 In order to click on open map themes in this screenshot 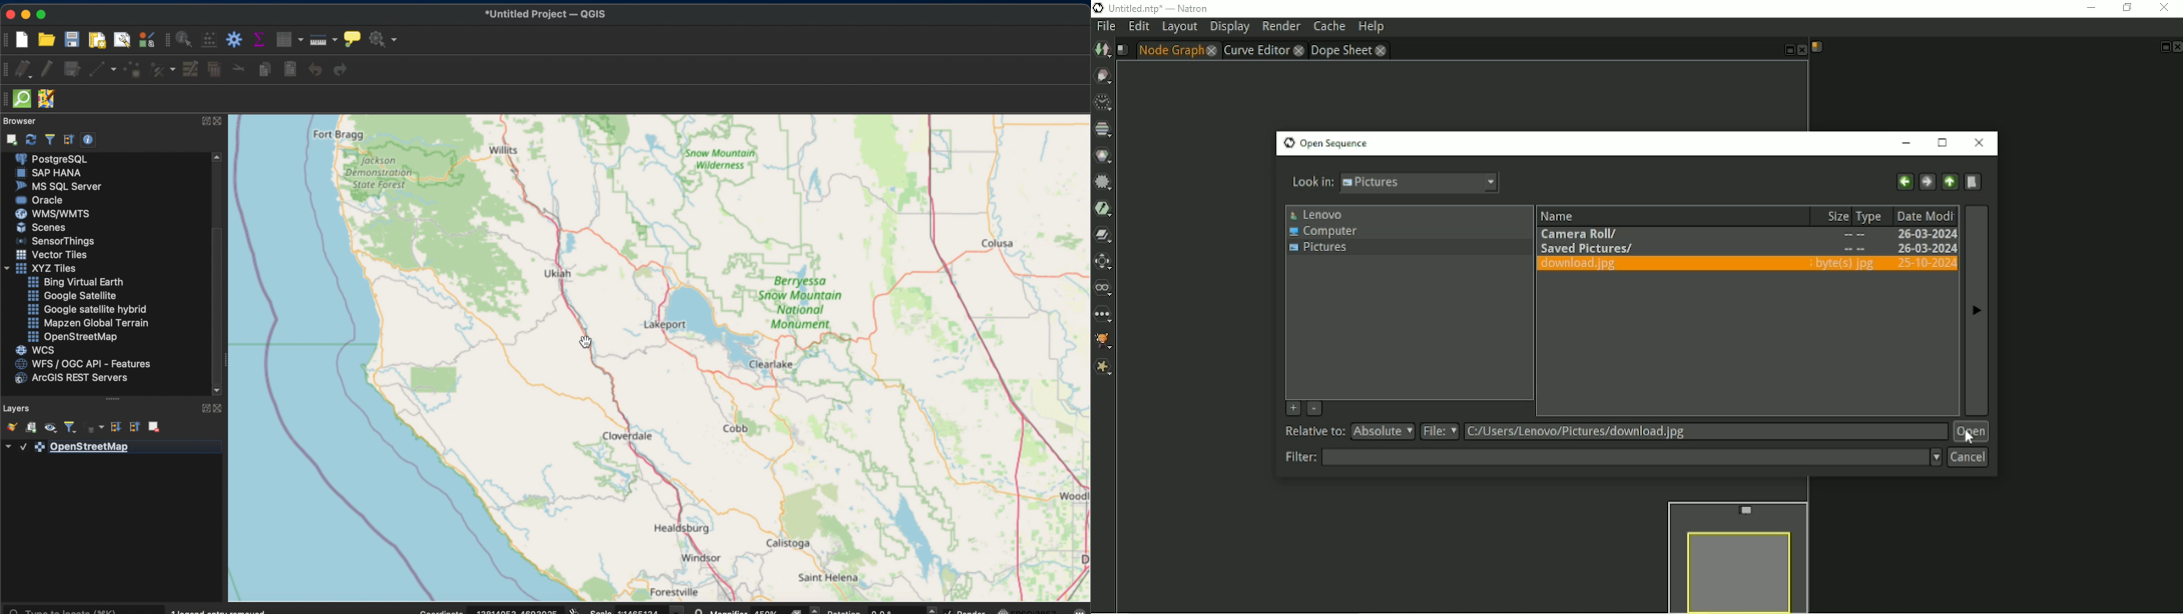, I will do `click(51, 429)`.